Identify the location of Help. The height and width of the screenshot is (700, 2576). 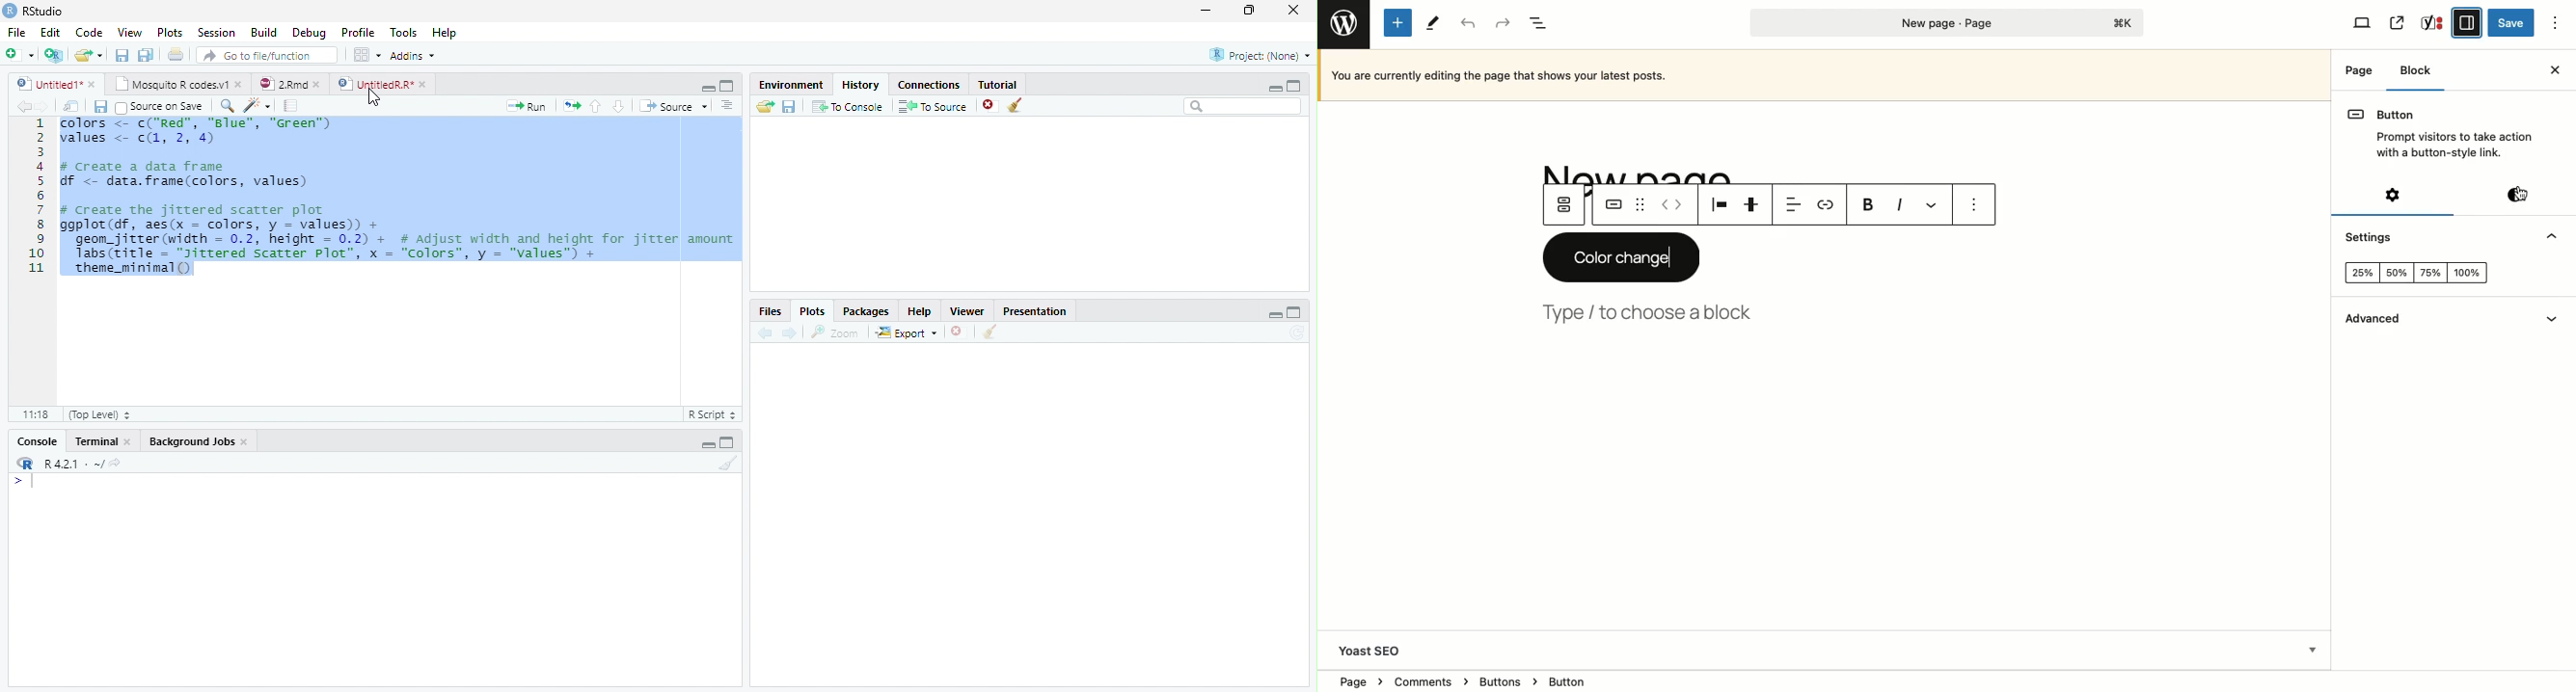
(445, 32).